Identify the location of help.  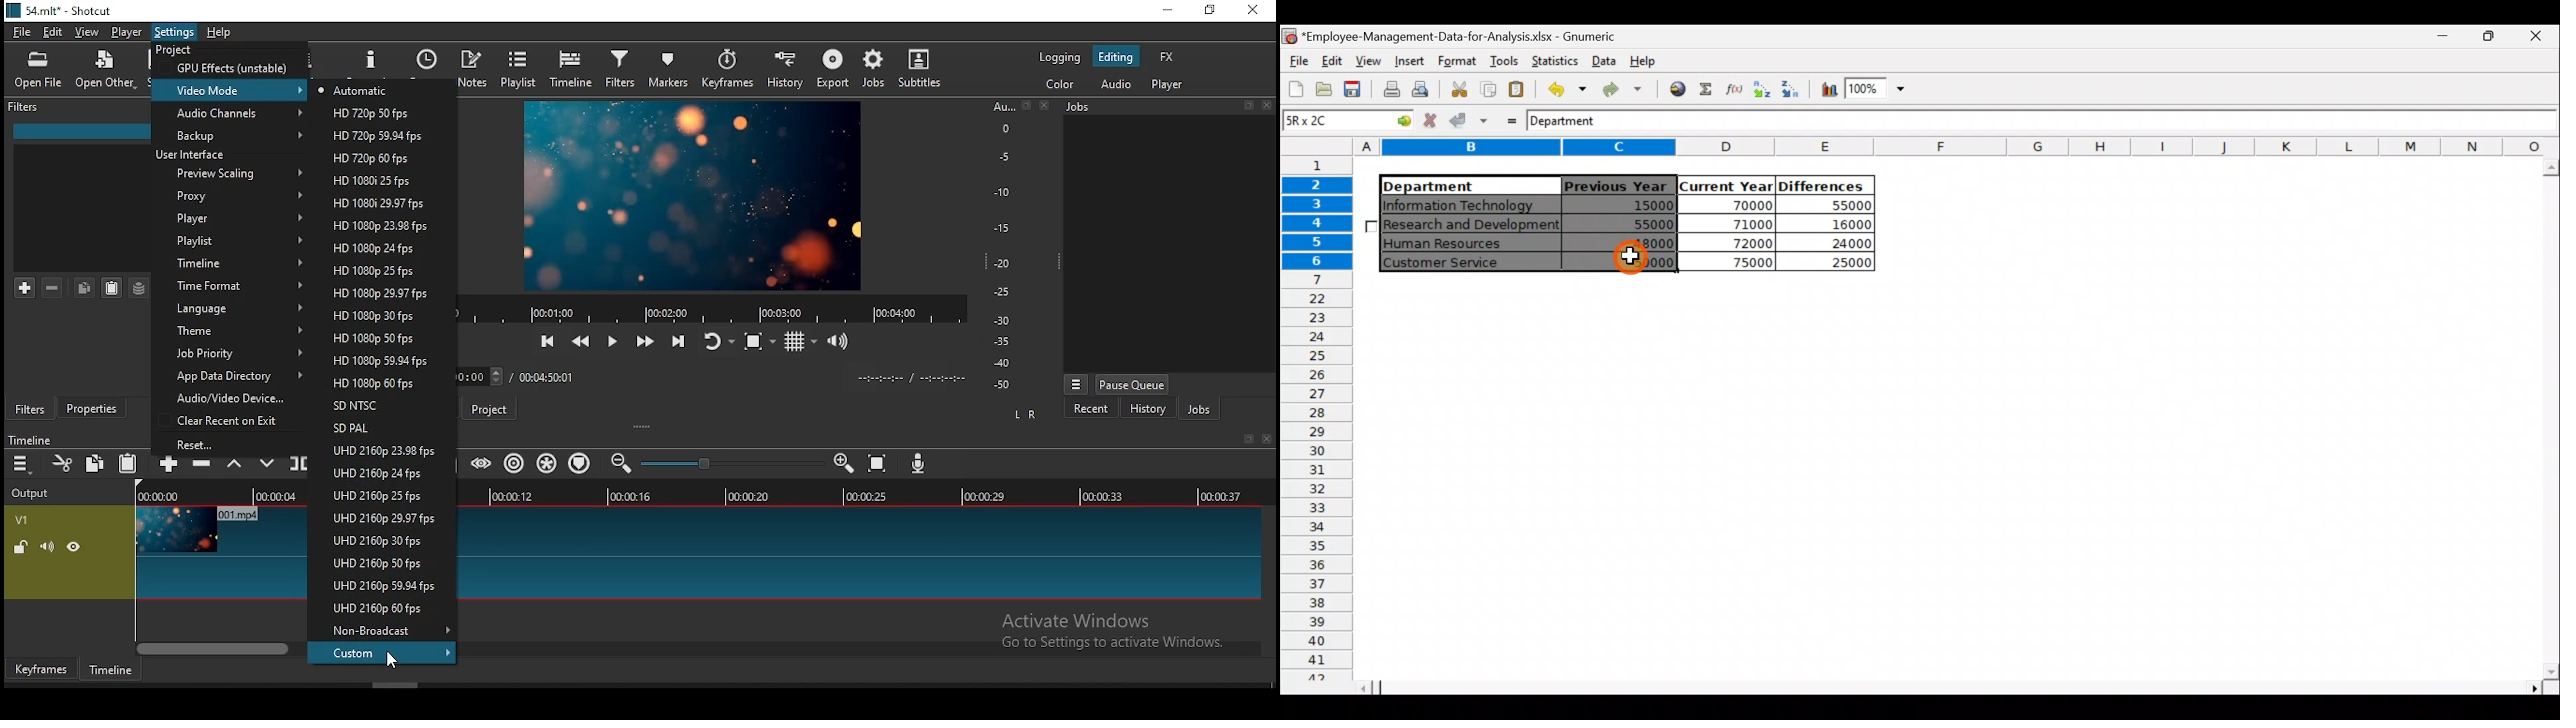
(226, 32).